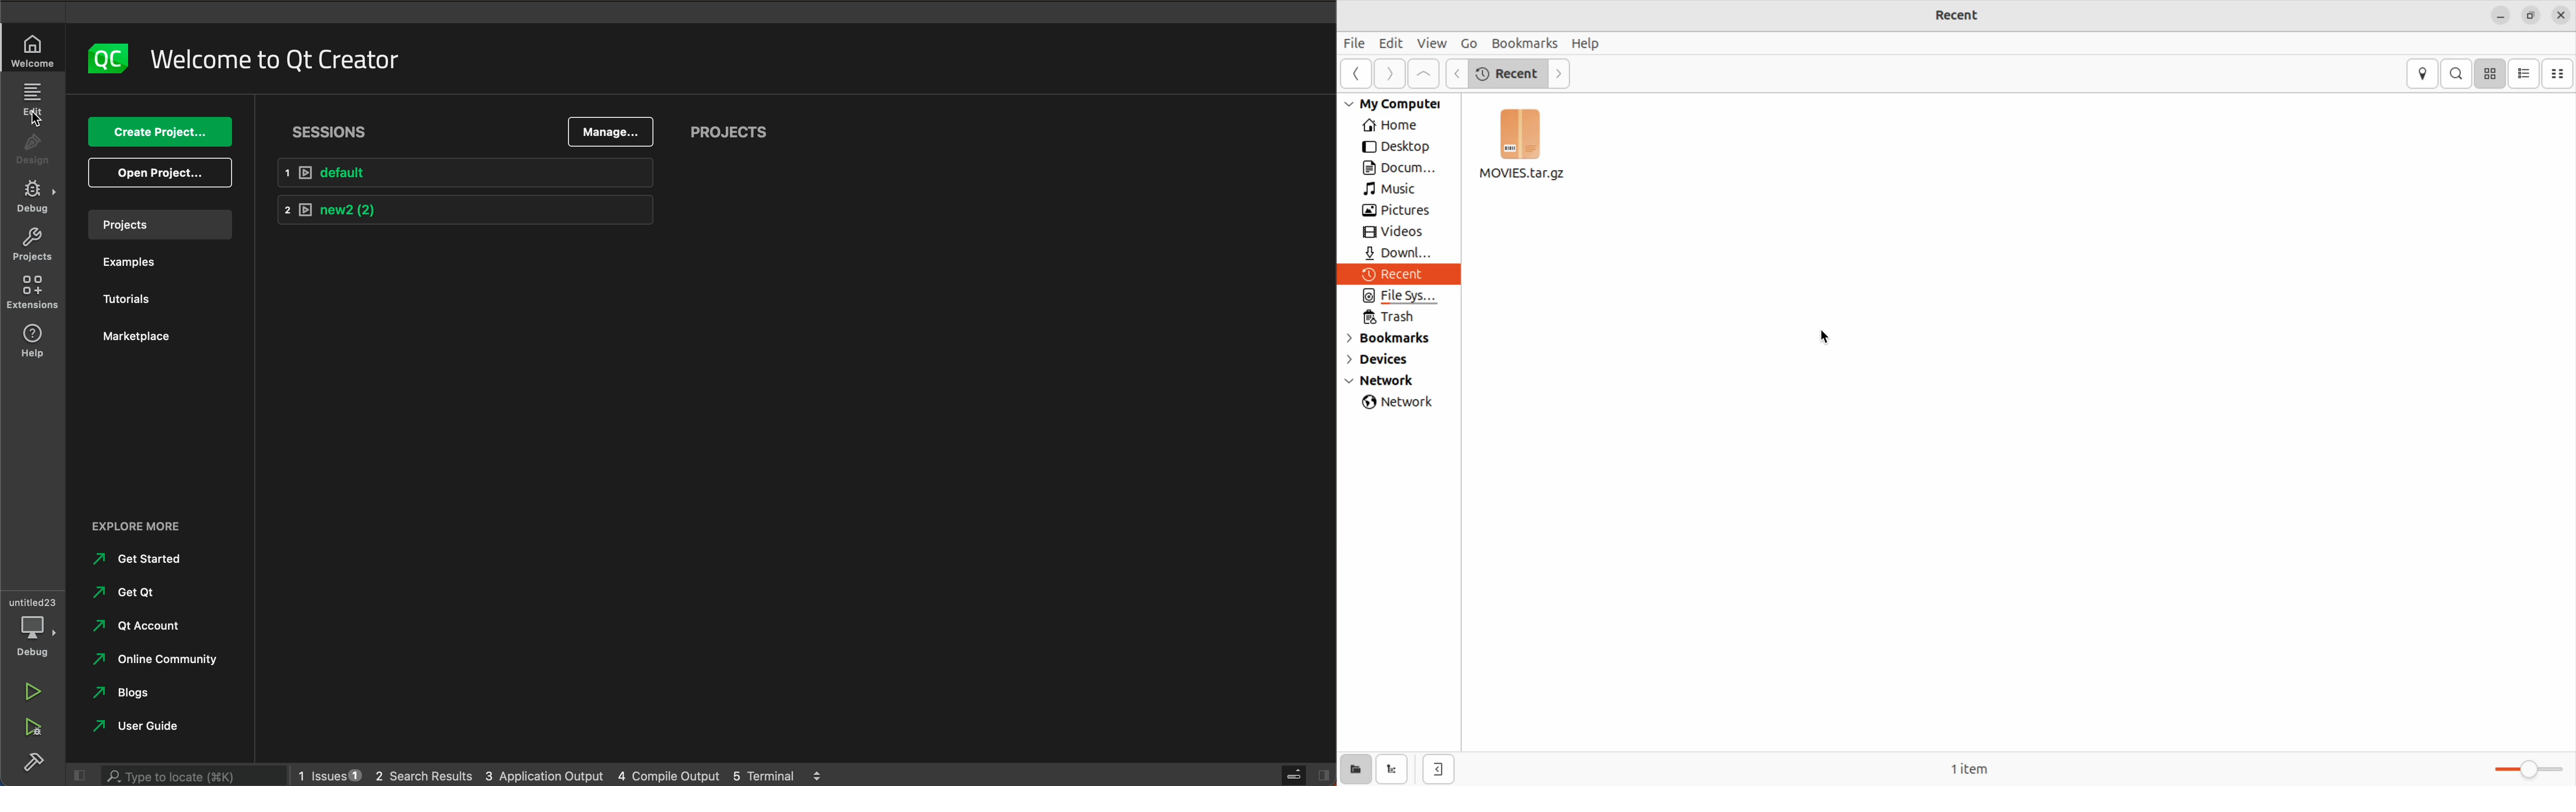 The height and width of the screenshot is (812, 2576). Describe the element at coordinates (2529, 17) in the screenshot. I see `resize` at that location.